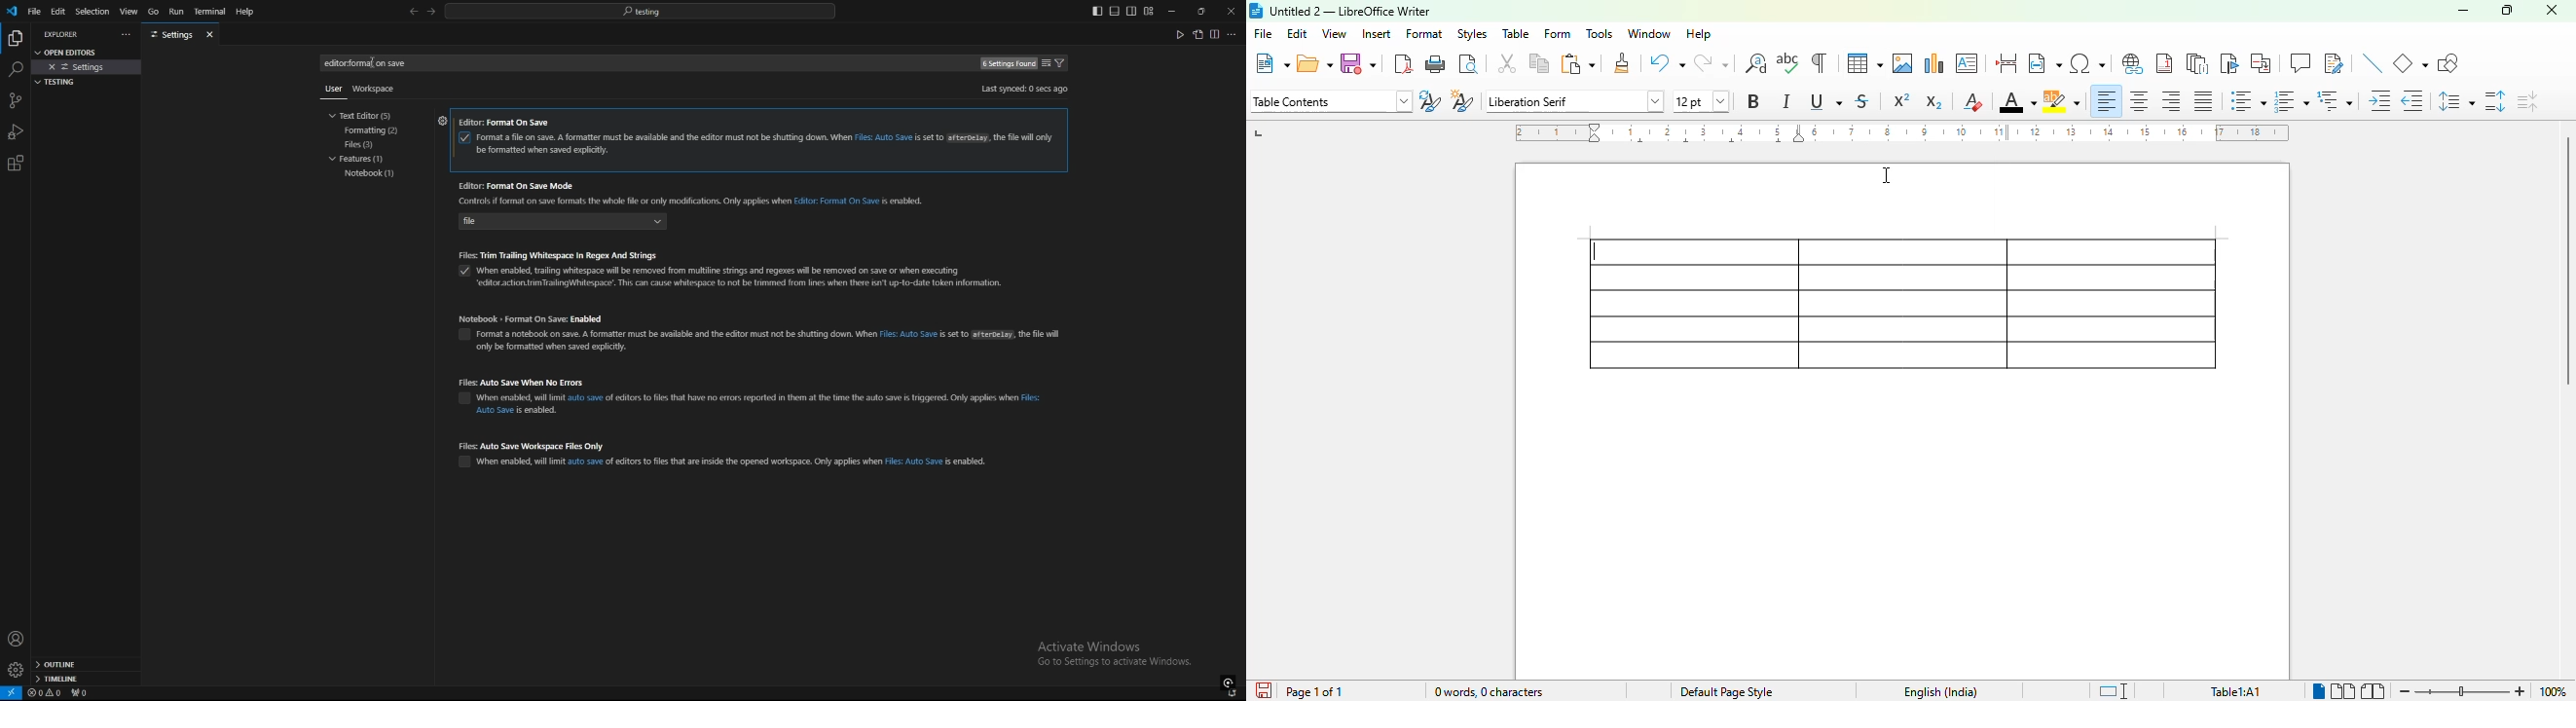  I want to click on font color, so click(2017, 101).